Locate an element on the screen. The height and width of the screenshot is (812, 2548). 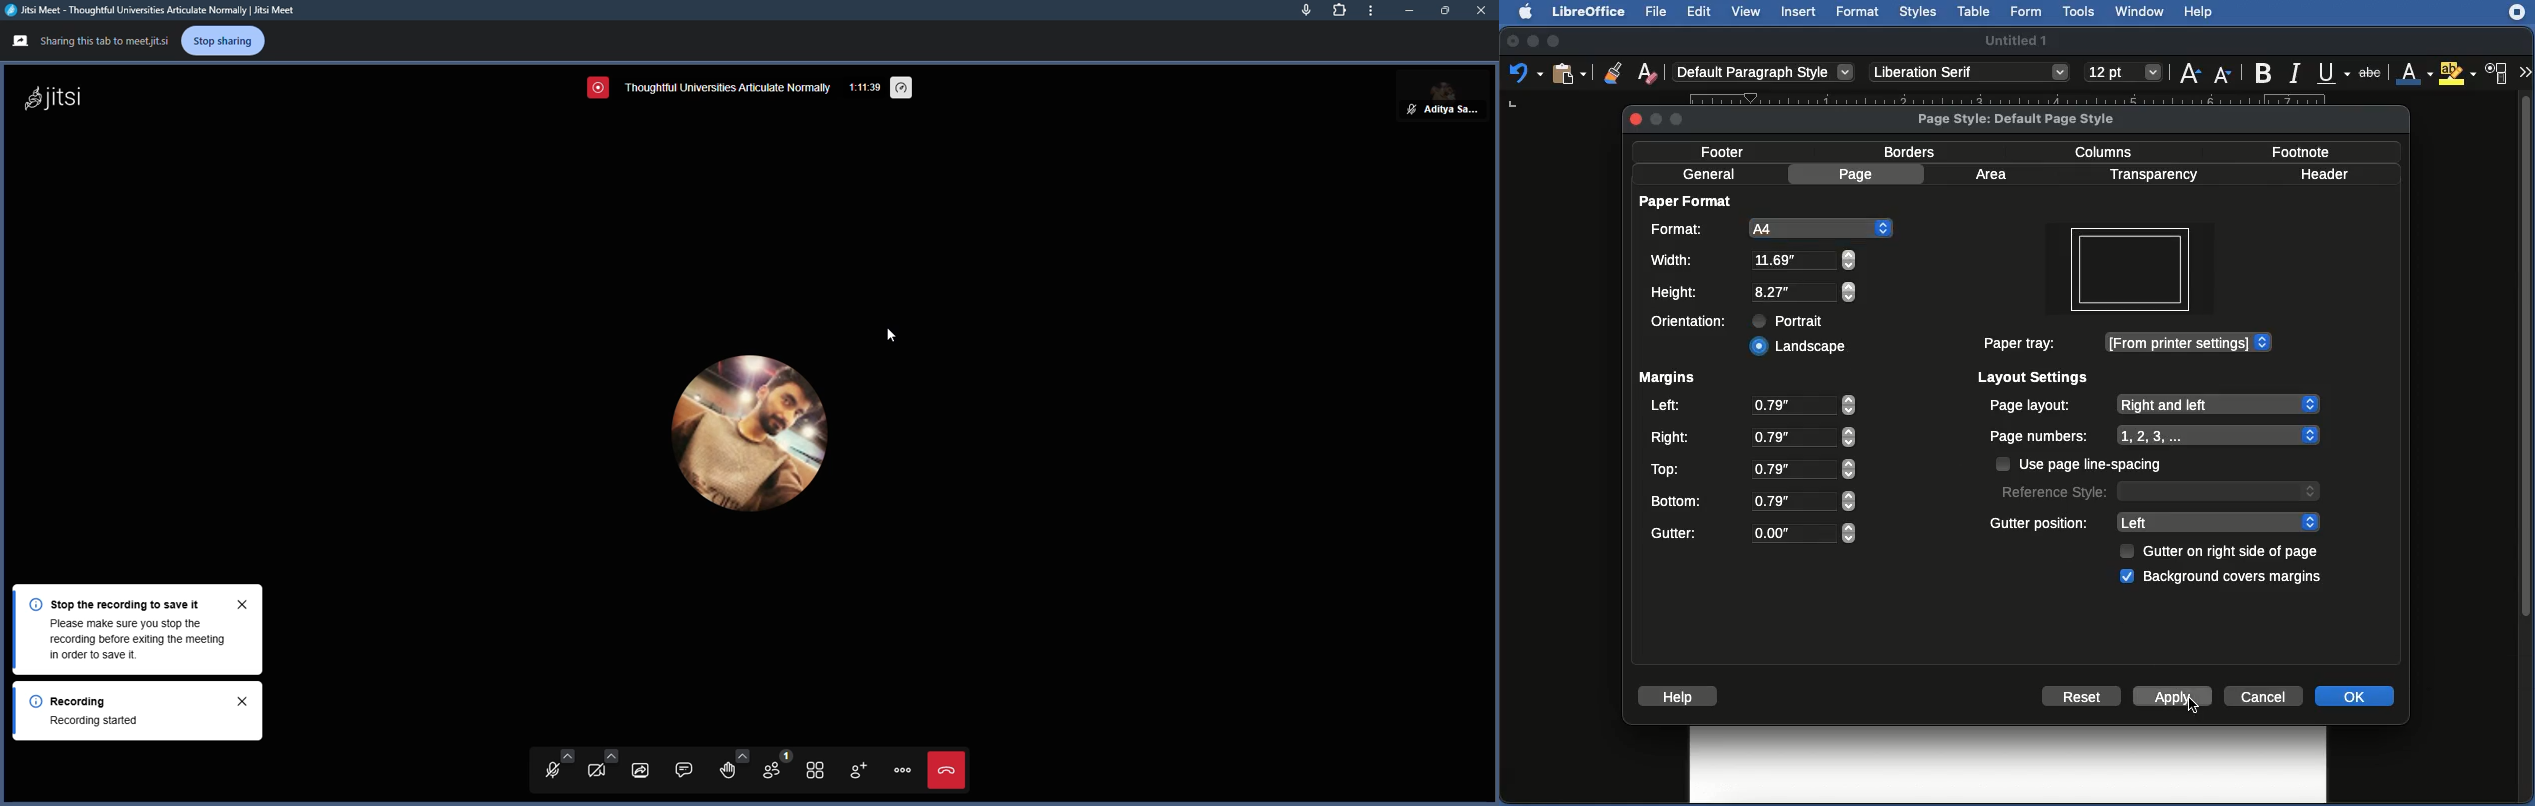
Clicked is located at coordinates (1799, 347).